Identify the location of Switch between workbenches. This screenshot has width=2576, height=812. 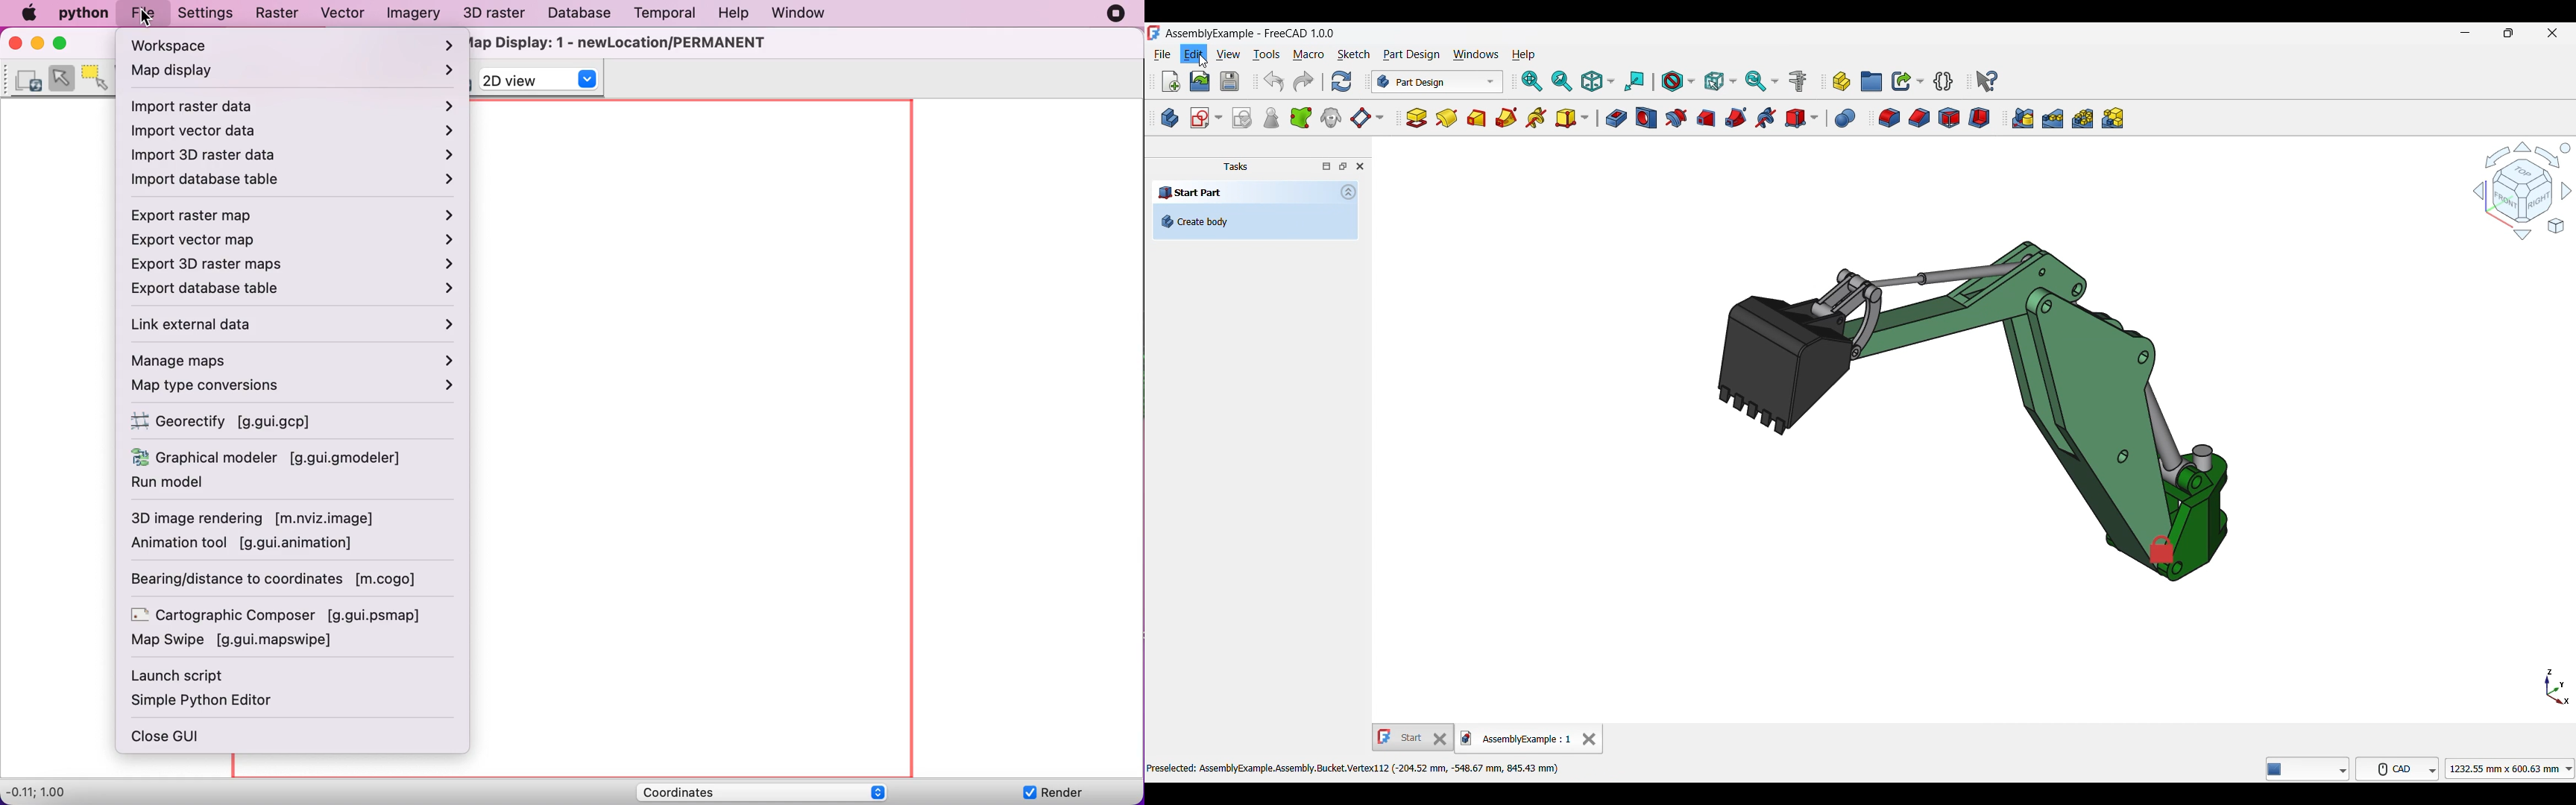
(1437, 81).